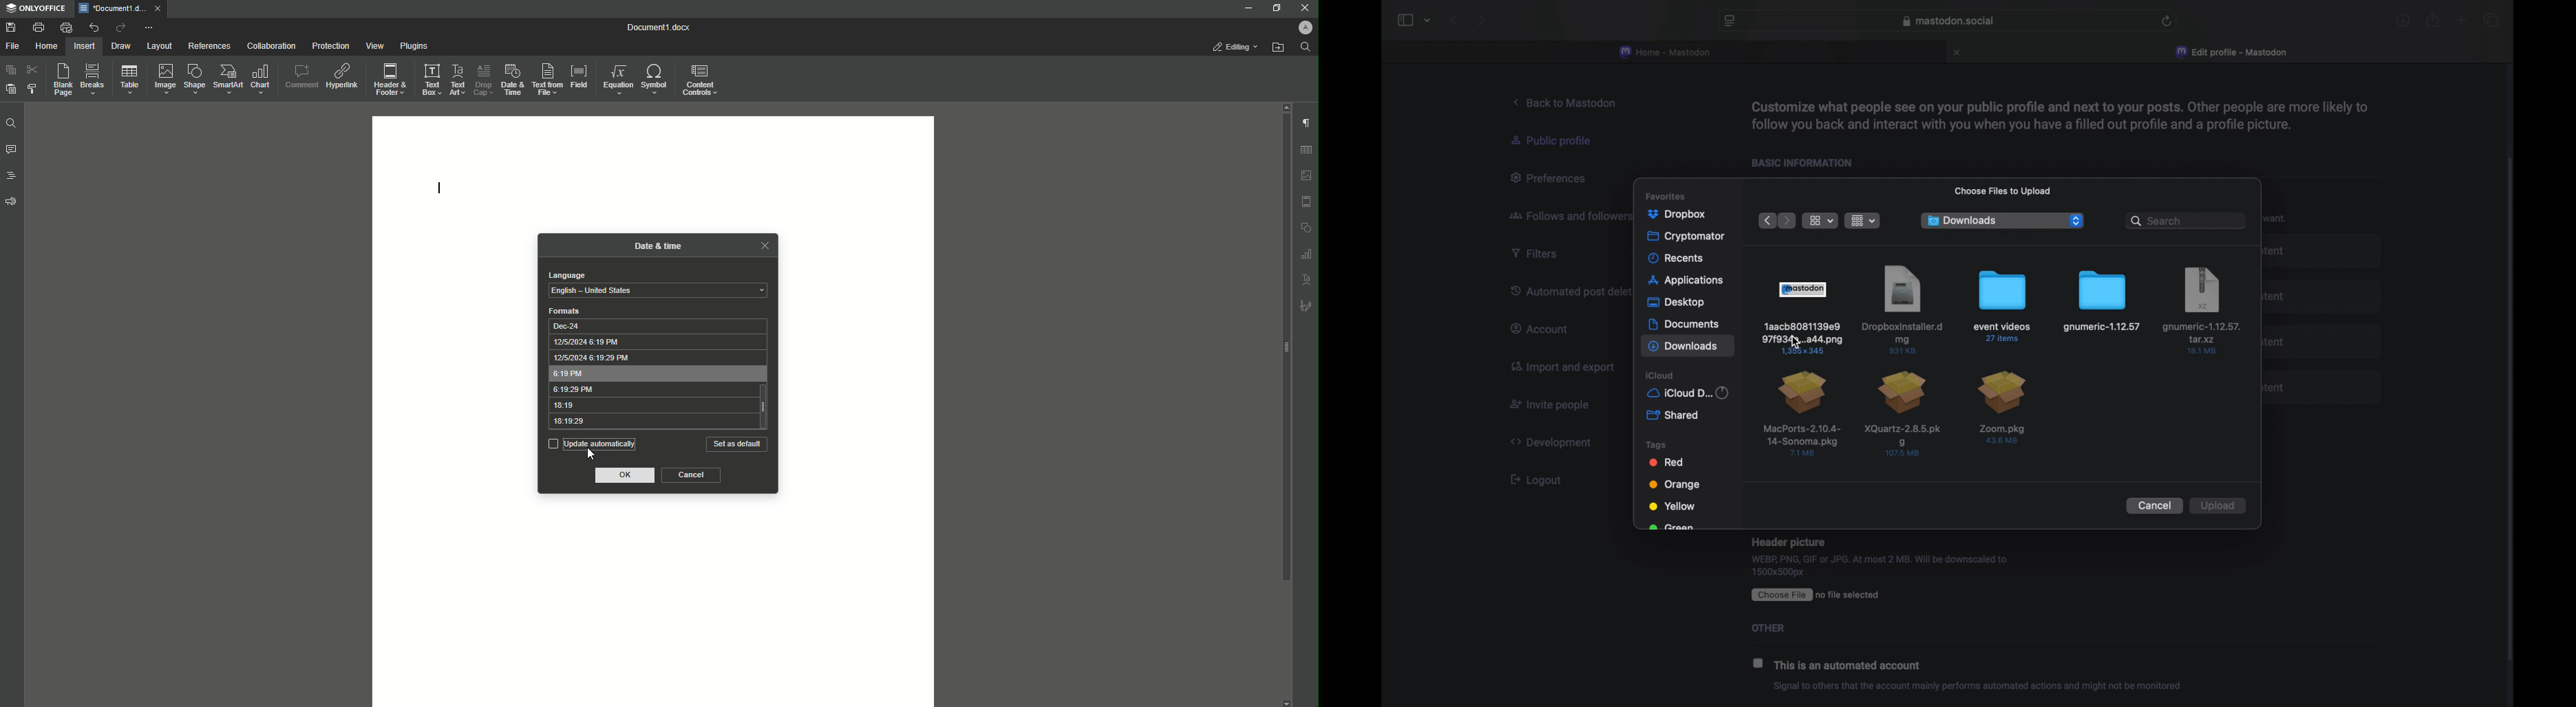 The image size is (2576, 728). Describe the element at coordinates (209, 46) in the screenshot. I see `References` at that location.